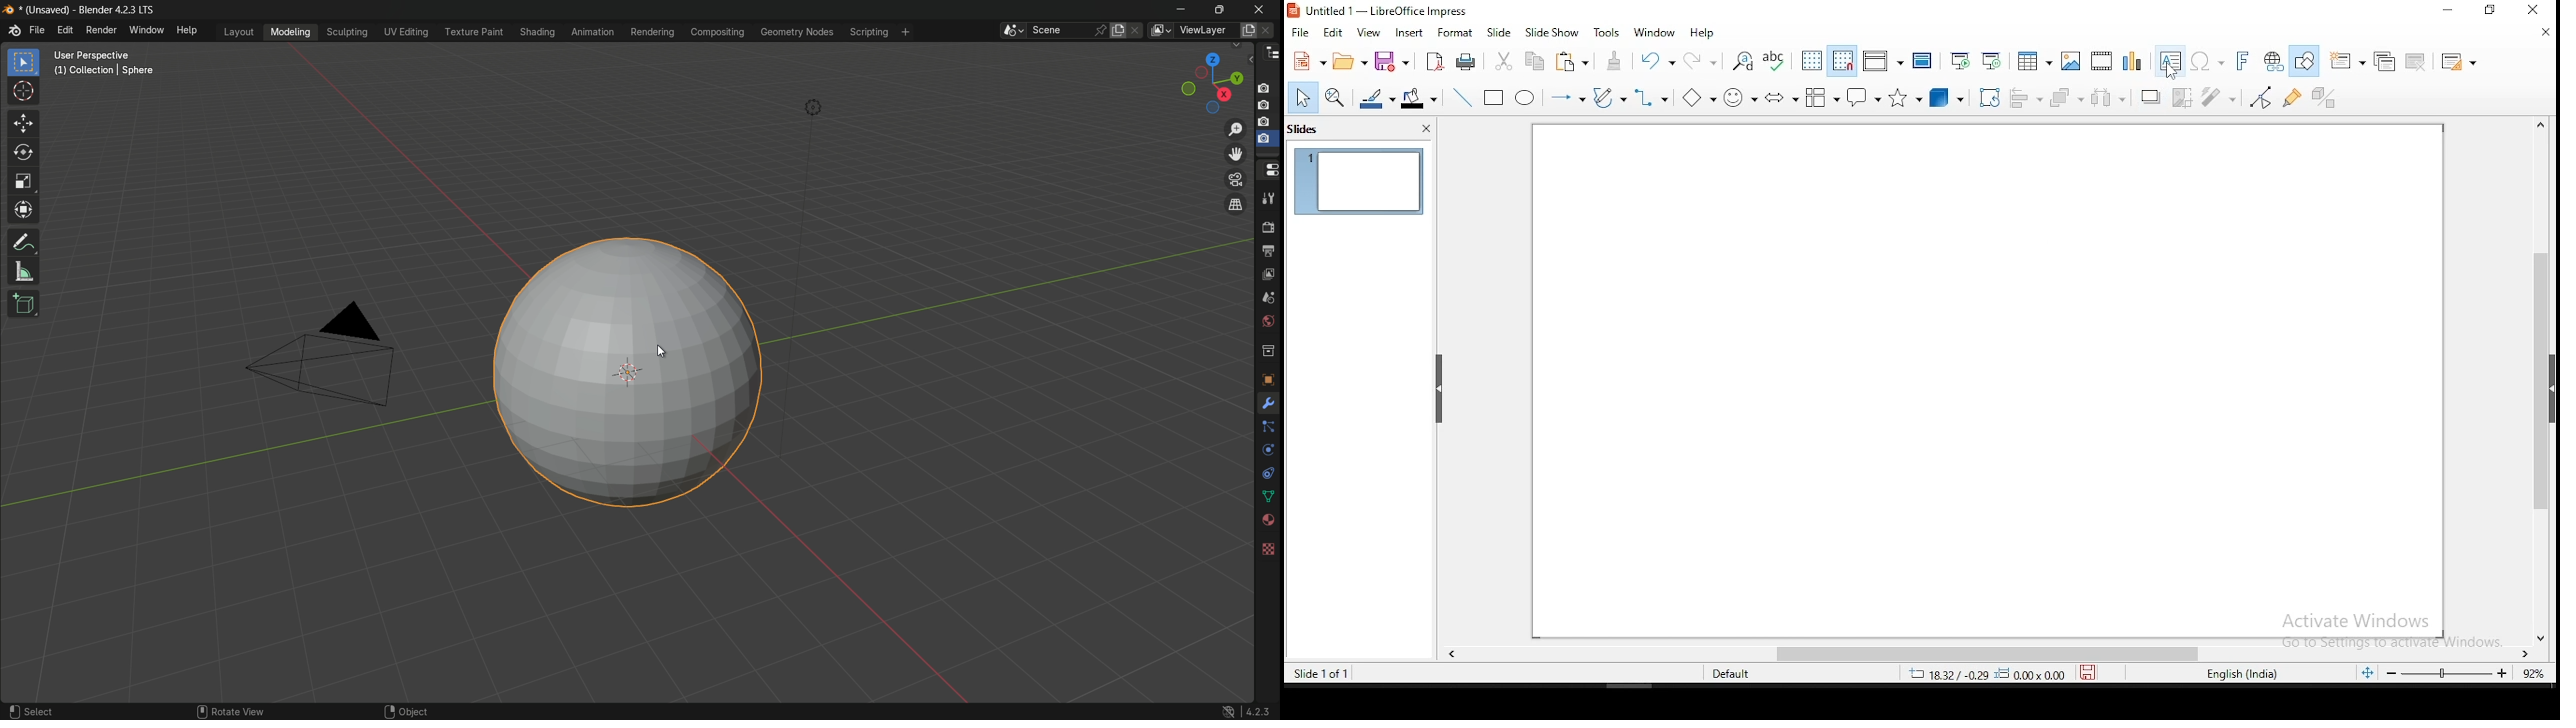 The height and width of the screenshot is (728, 2576). Describe the element at coordinates (1740, 672) in the screenshot. I see `Default` at that location.